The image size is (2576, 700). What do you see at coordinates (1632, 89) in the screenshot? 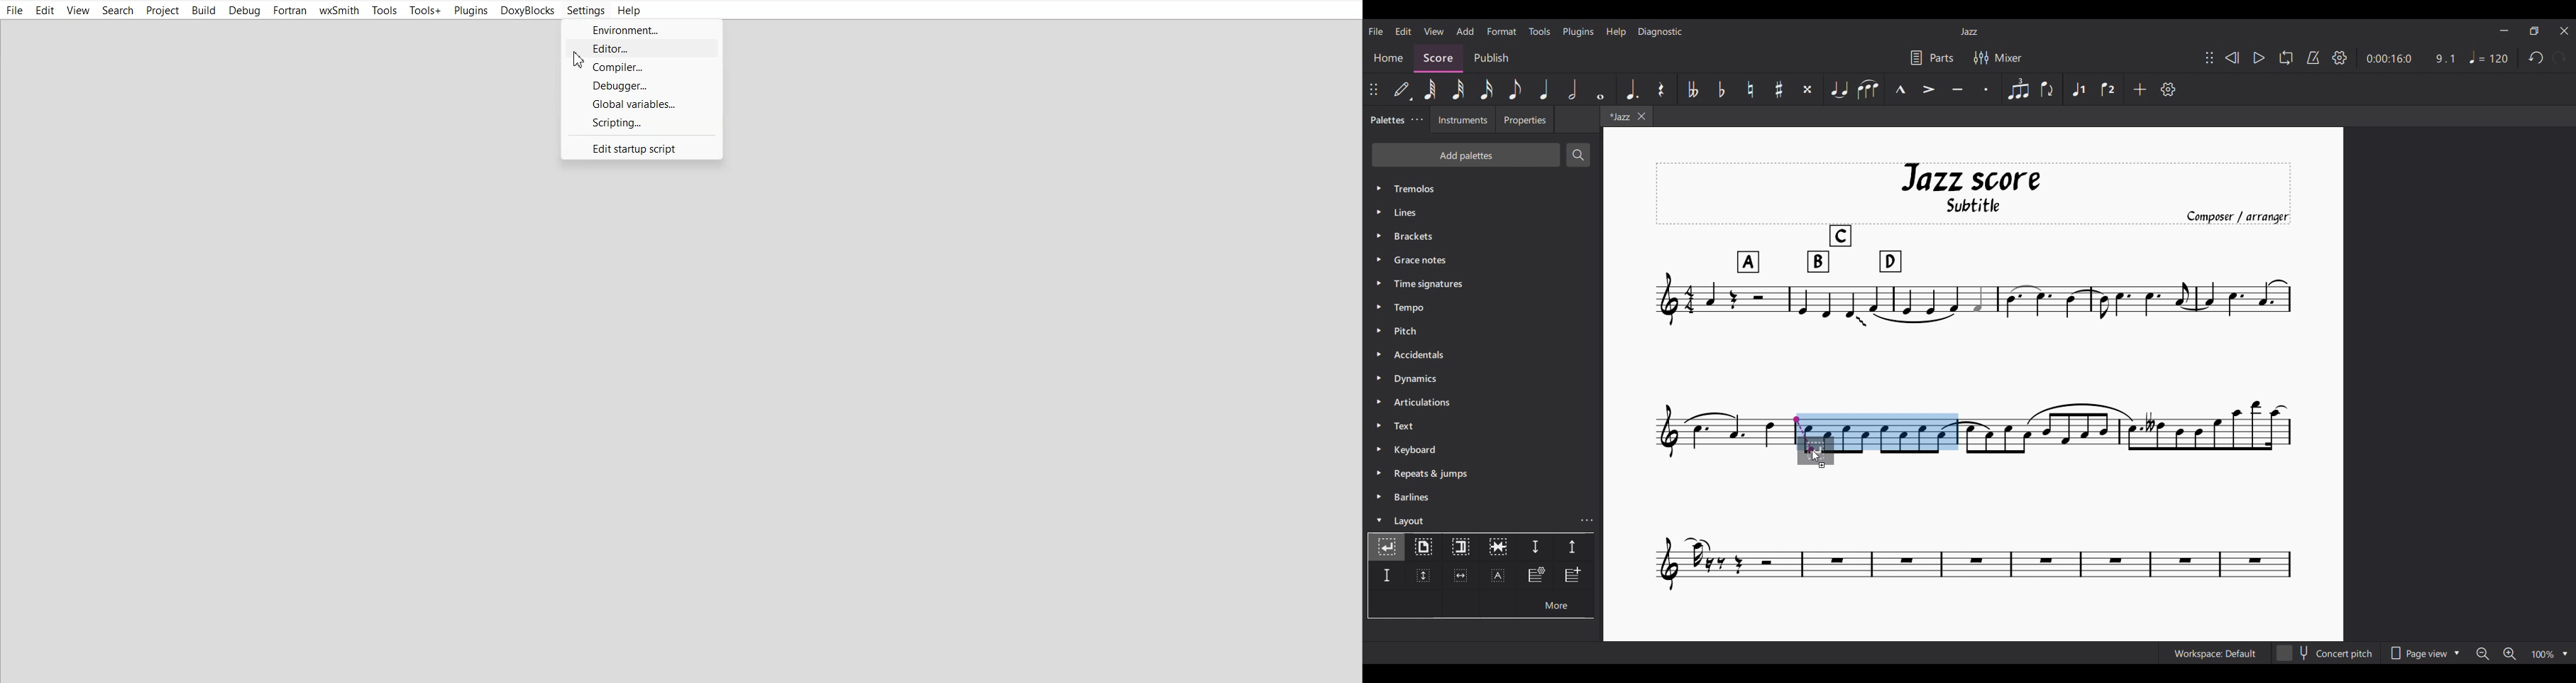
I see `Augmentation dot` at bounding box center [1632, 89].